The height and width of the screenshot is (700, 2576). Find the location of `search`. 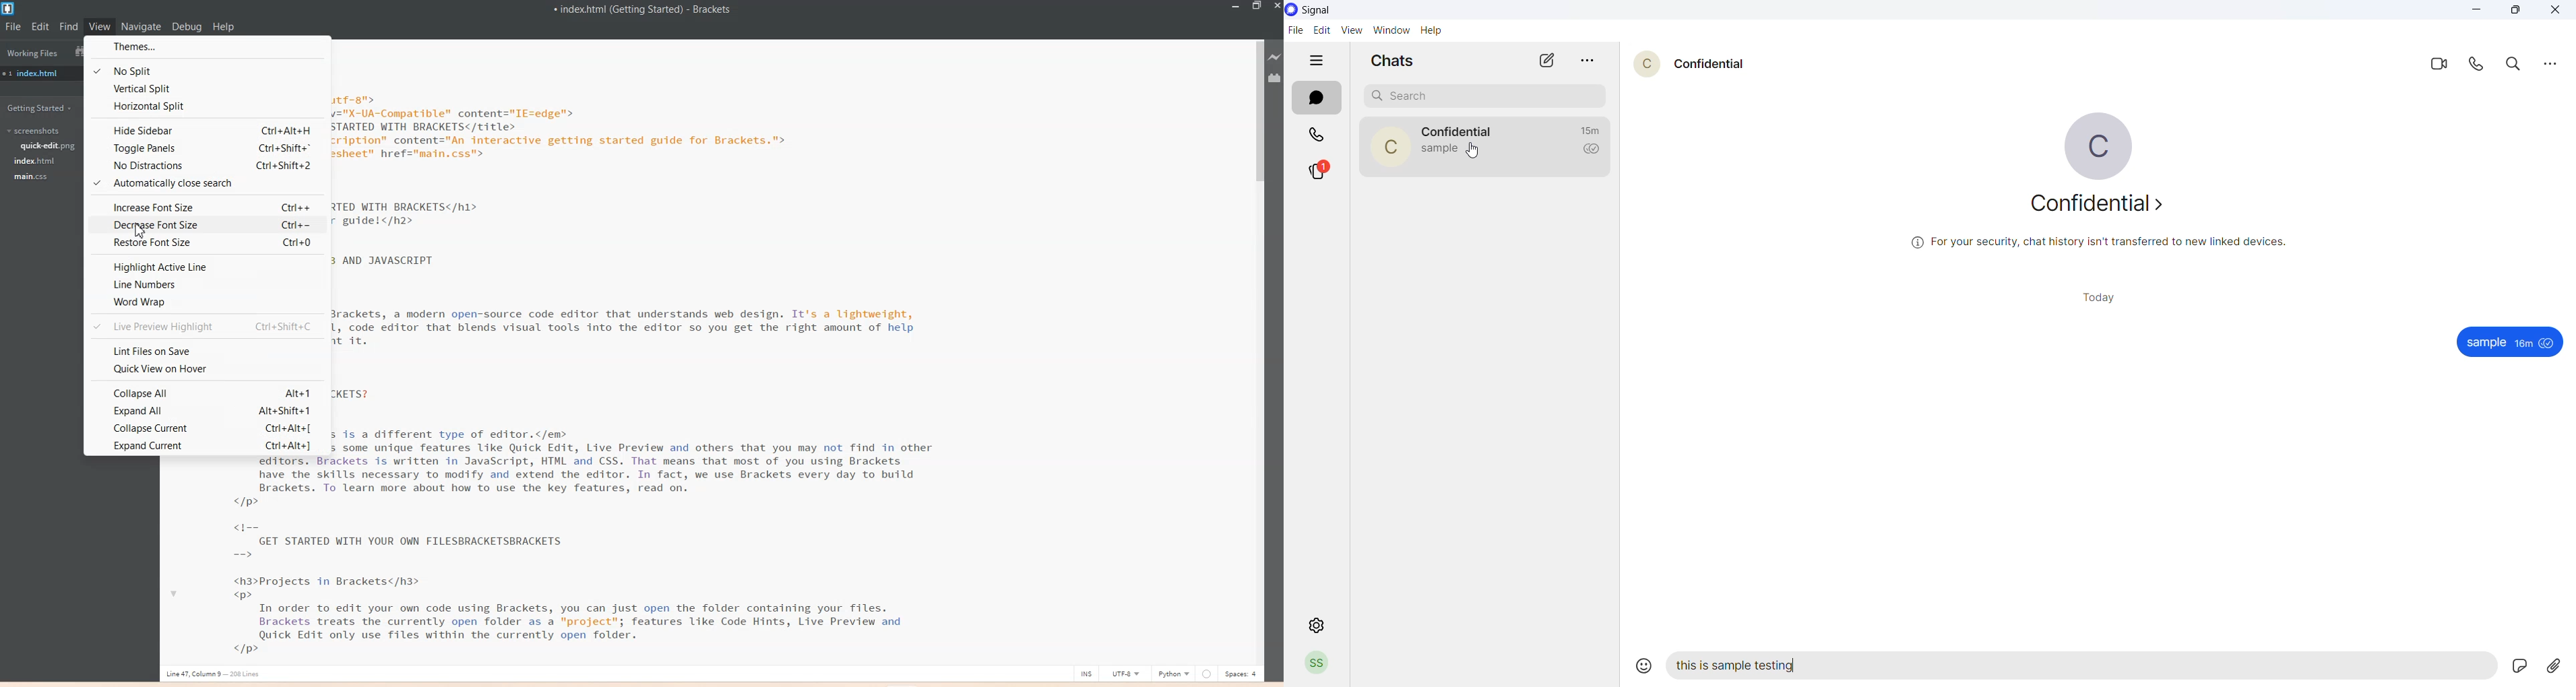

search is located at coordinates (1480, 93).